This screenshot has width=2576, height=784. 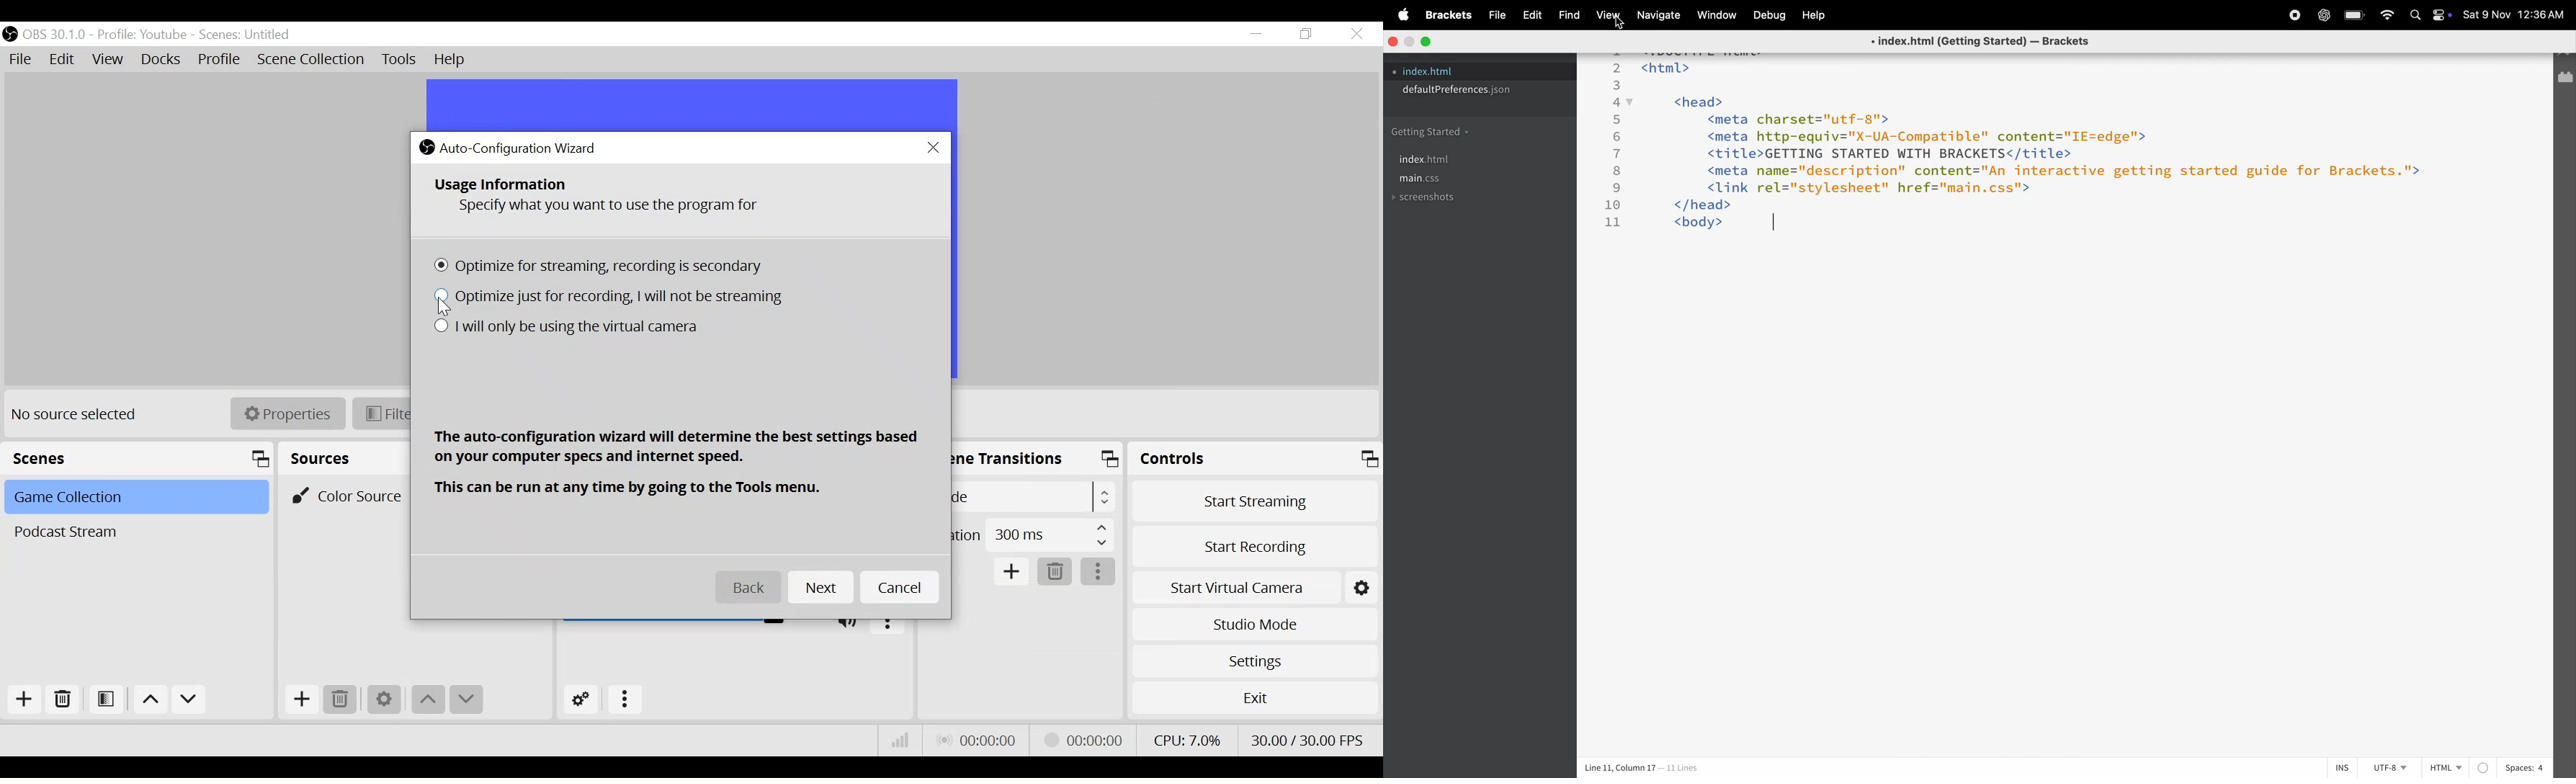 What do you see at coordinates (578, 699) in the screenshot?
I see `Advanced Audio Settings` at bounding box center [578, 699].